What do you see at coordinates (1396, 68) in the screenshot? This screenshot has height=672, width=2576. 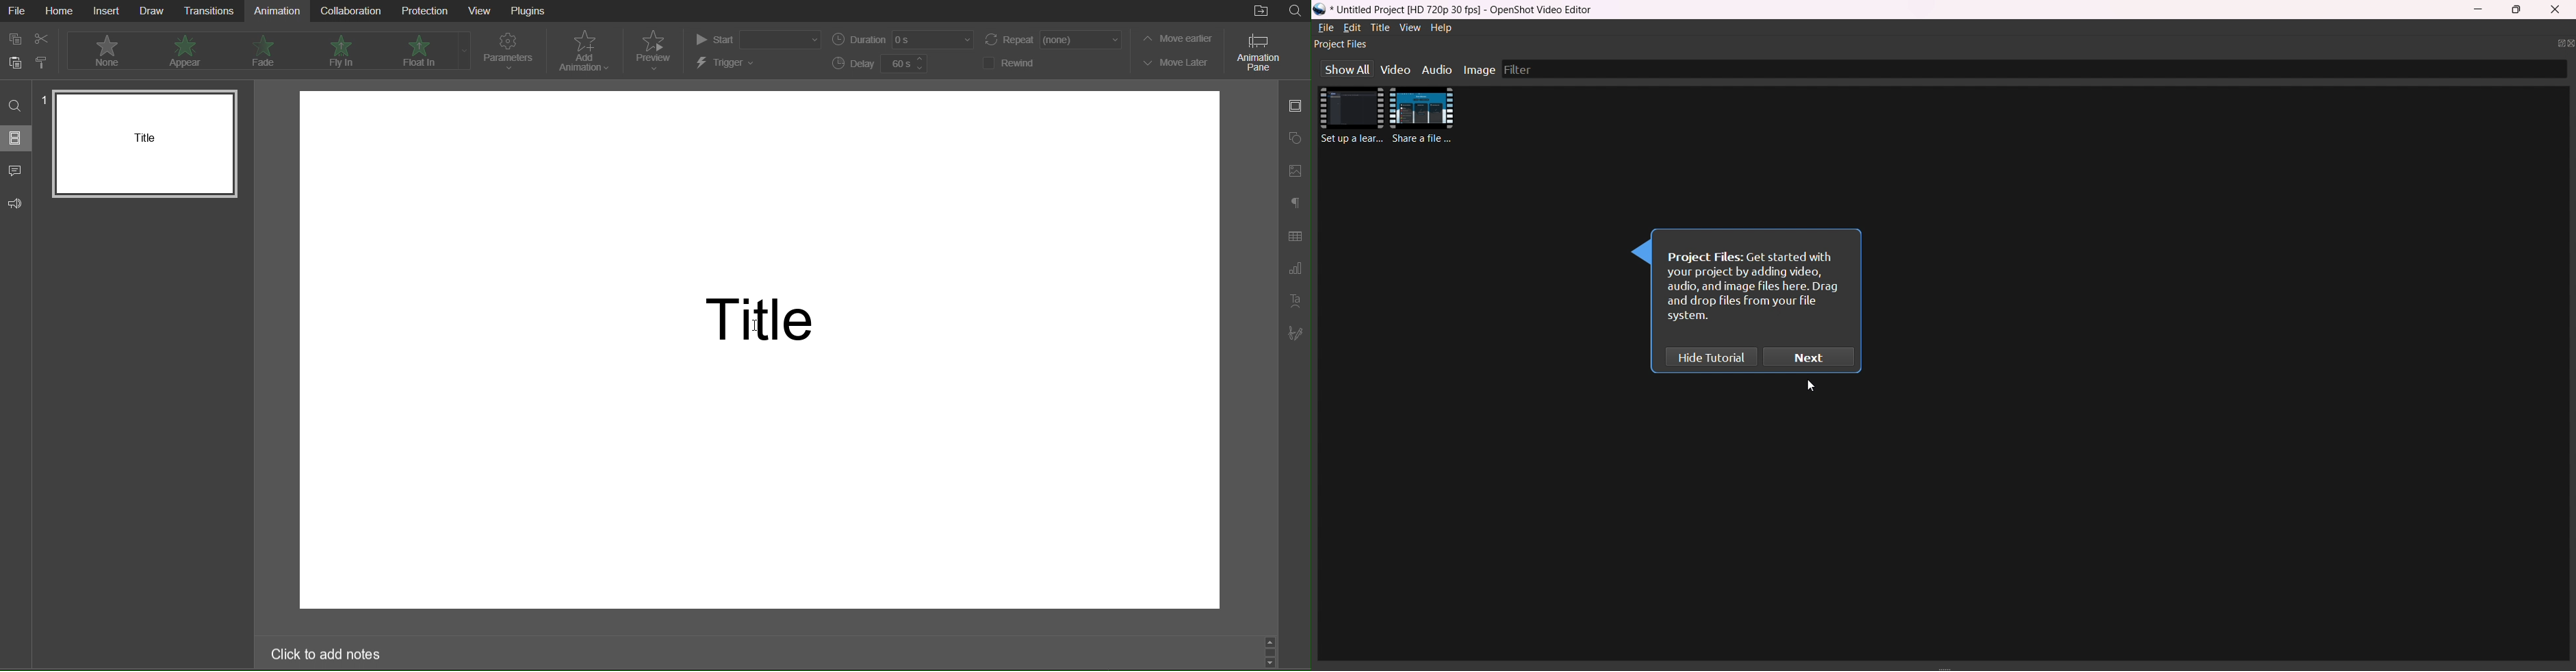 I see `video` at bounding box center [1396, 68].